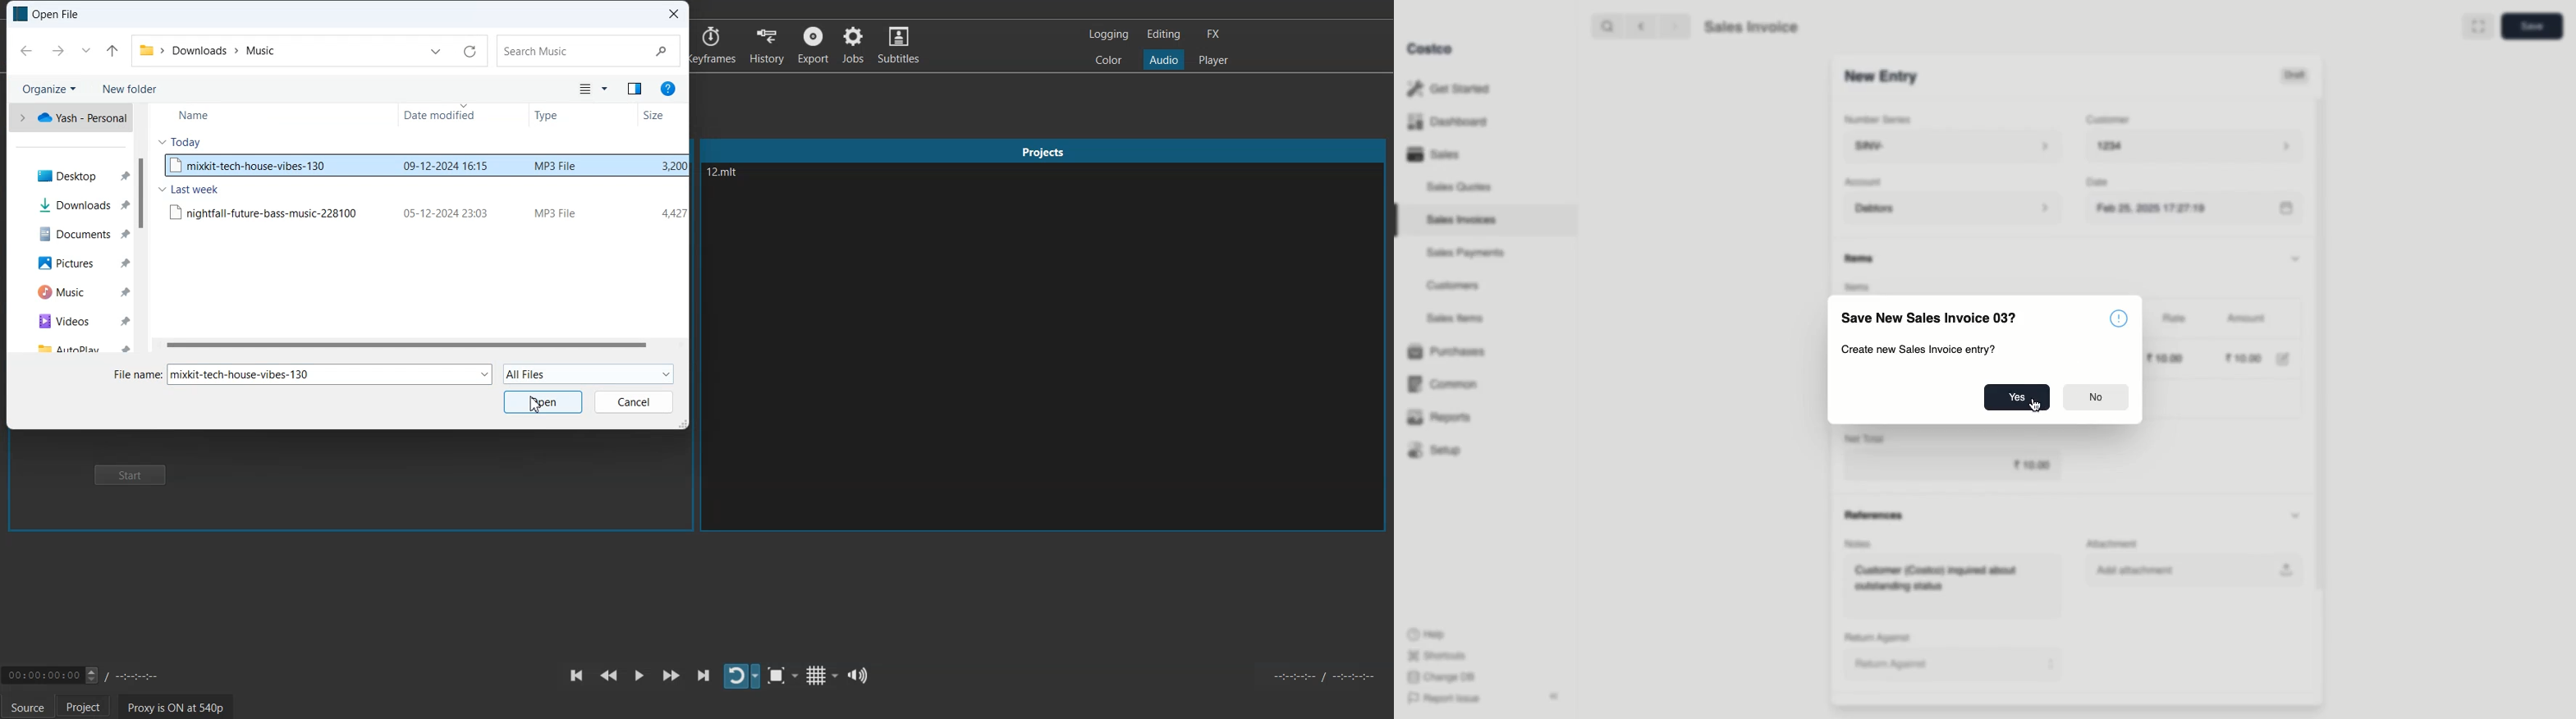 This screenshot has width=2576, height=728. What do you see at coordinates (671, 675) in the screenshot?
I see `Play Quickly Forwards` at bounding box center [671, 675].